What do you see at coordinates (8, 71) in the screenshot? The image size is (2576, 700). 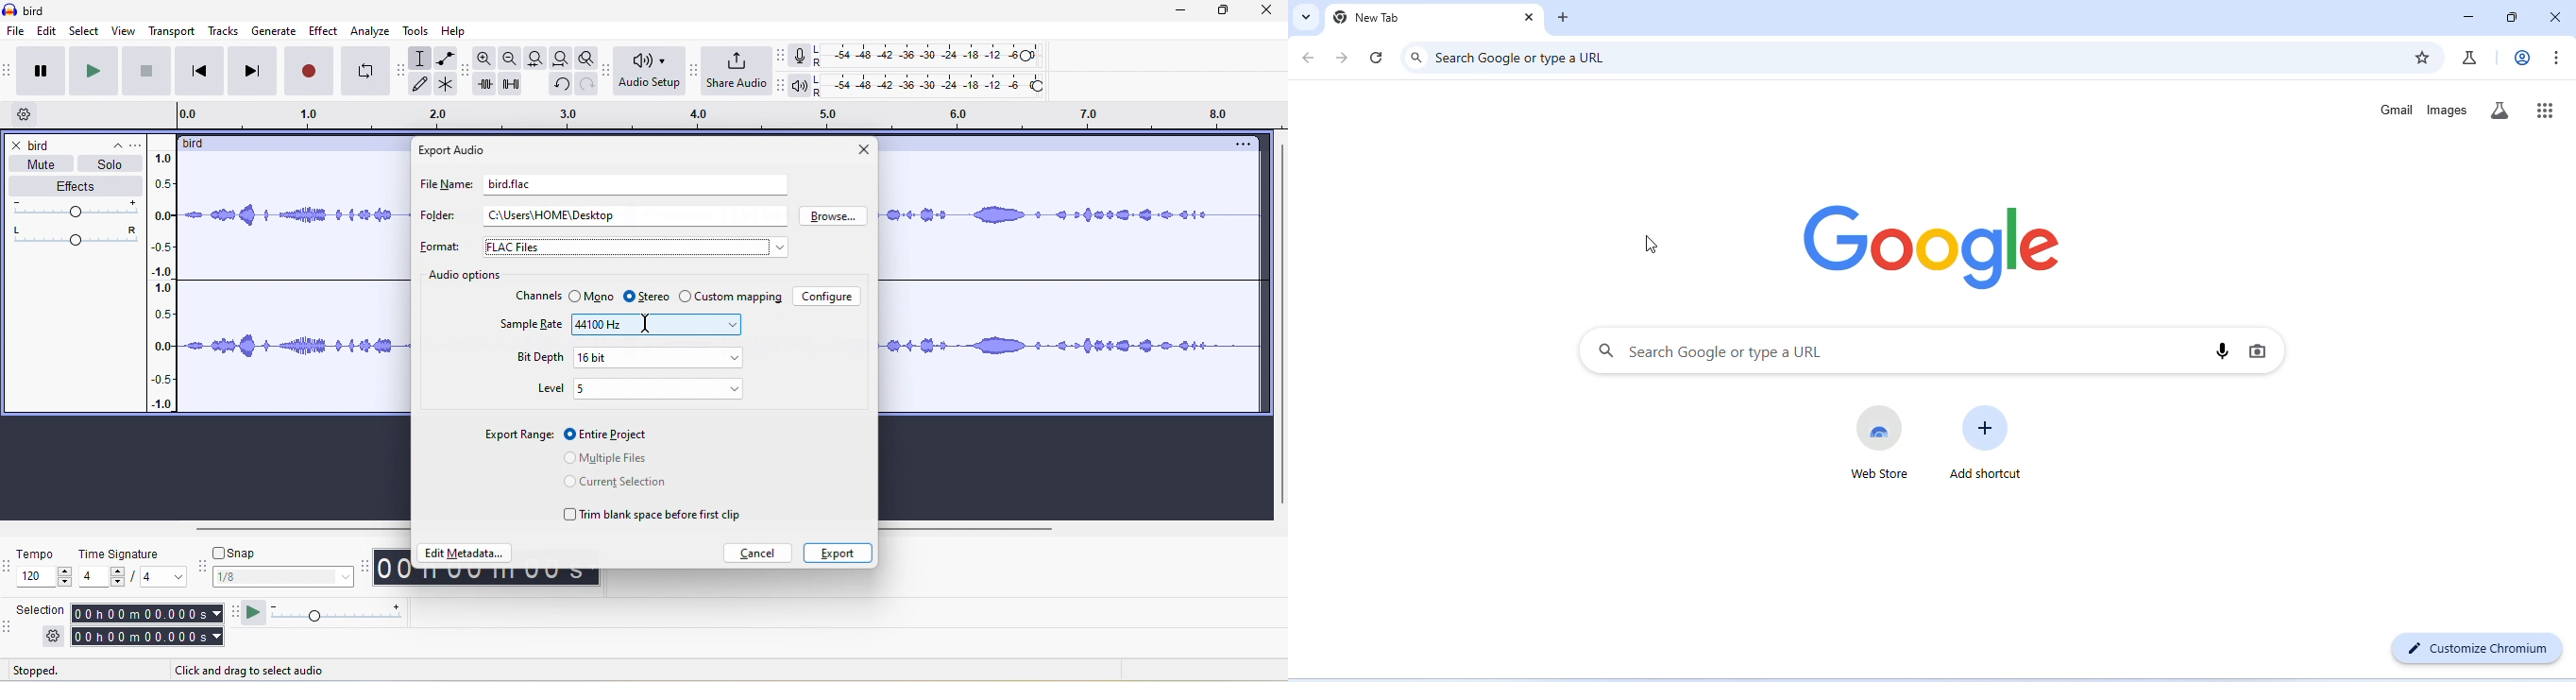 I see `audacity transport toolbar` at bounding box center [8, 71].